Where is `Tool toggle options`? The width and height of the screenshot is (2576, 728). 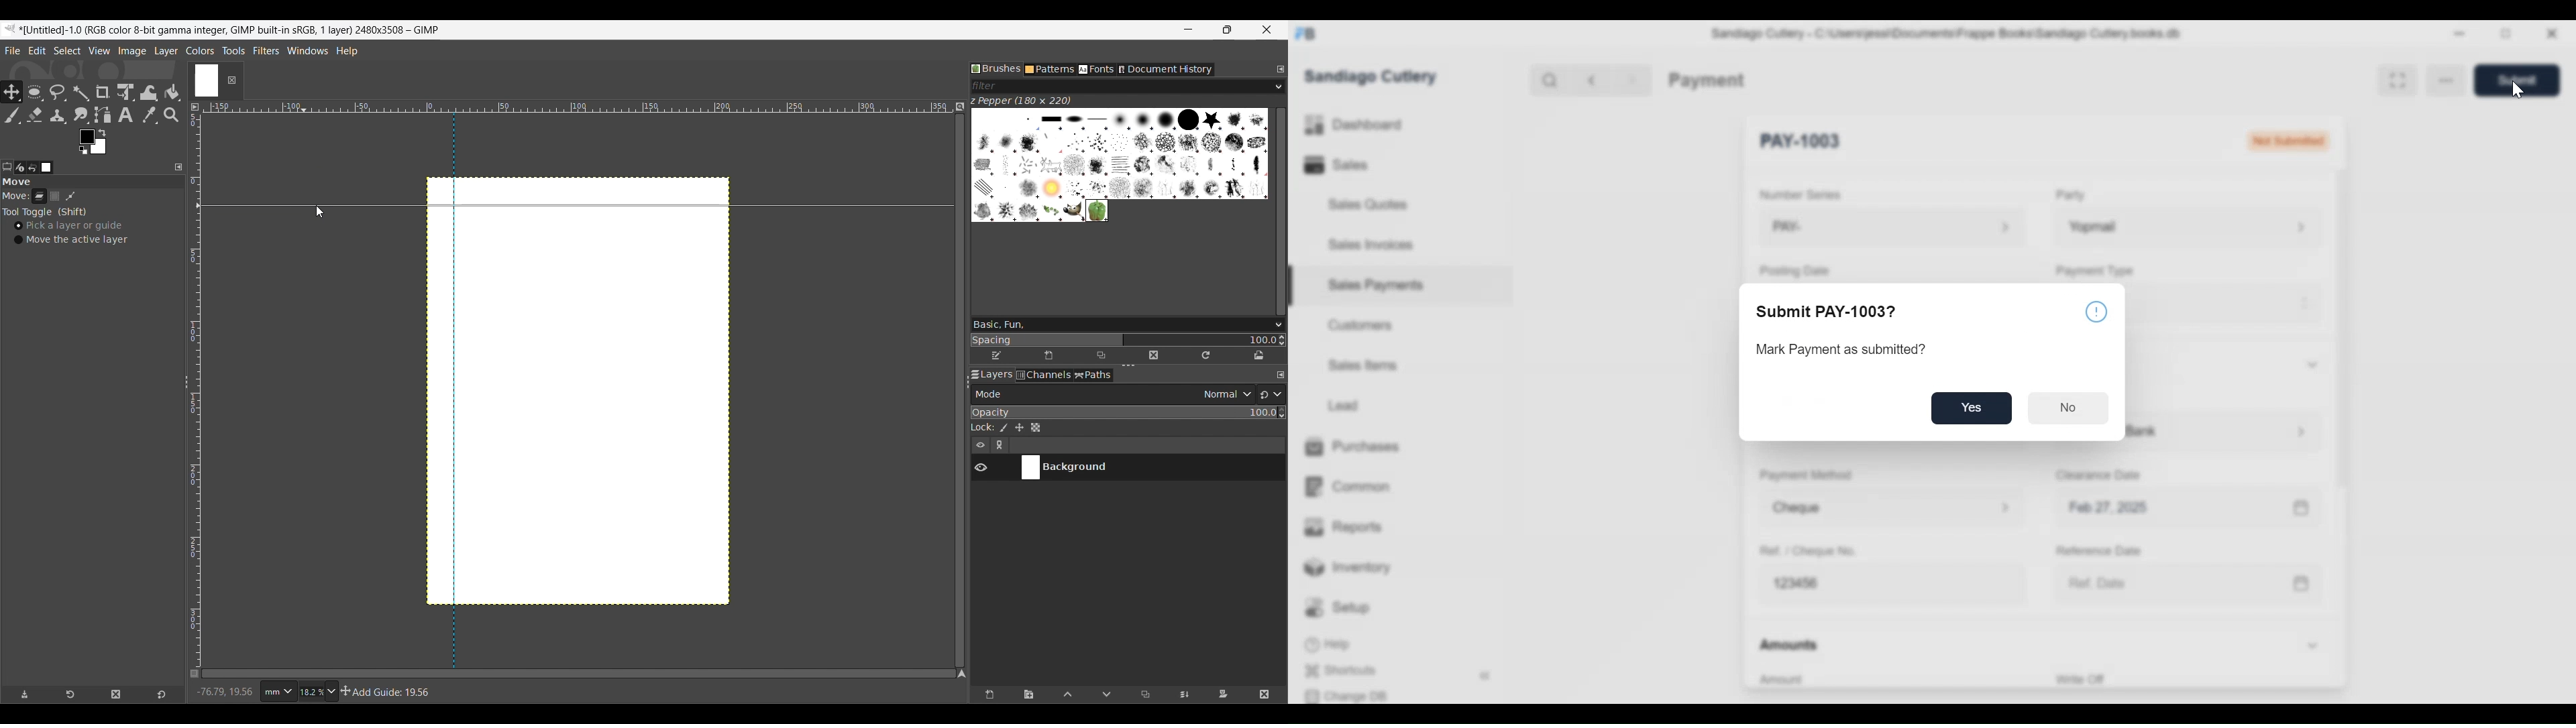
Tool toggle options is located at coordinates (44, 213).